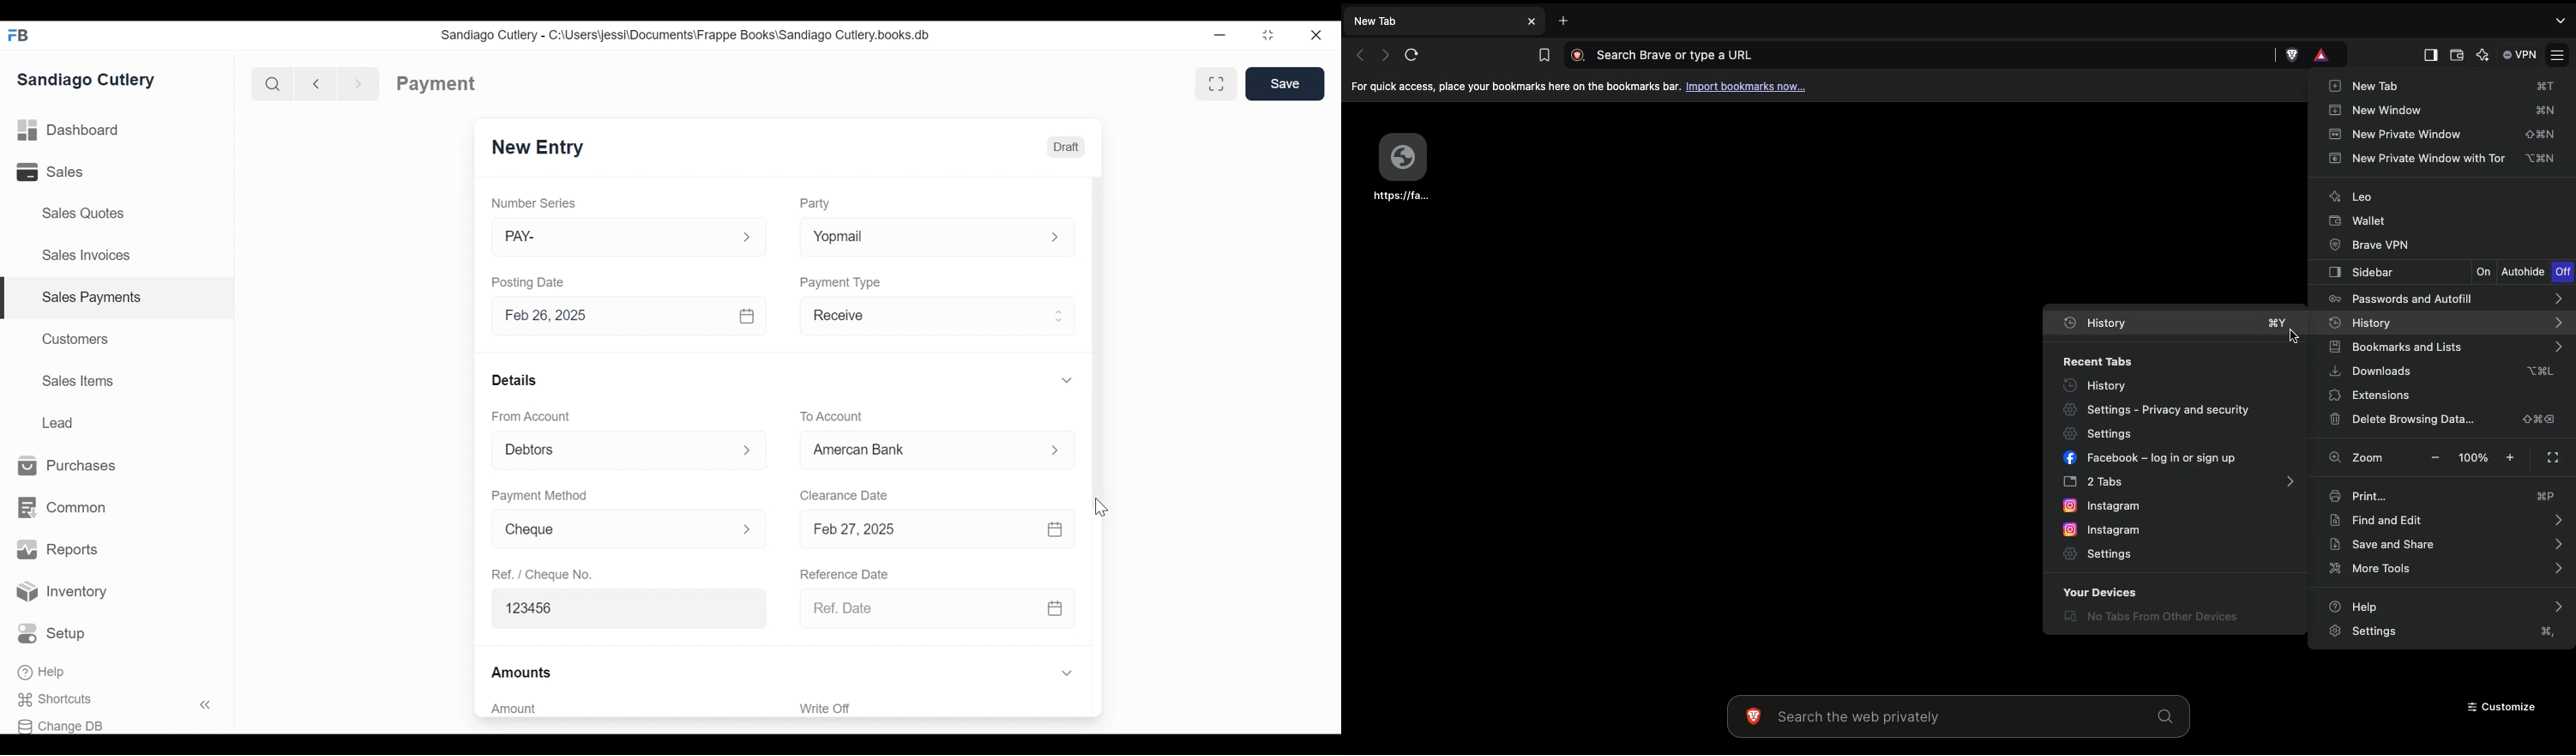 The width and height of the screenshot is (2576, 756). Describe the element at coordinates (832, 417) in the screenshot. I see `To Account` at that location.